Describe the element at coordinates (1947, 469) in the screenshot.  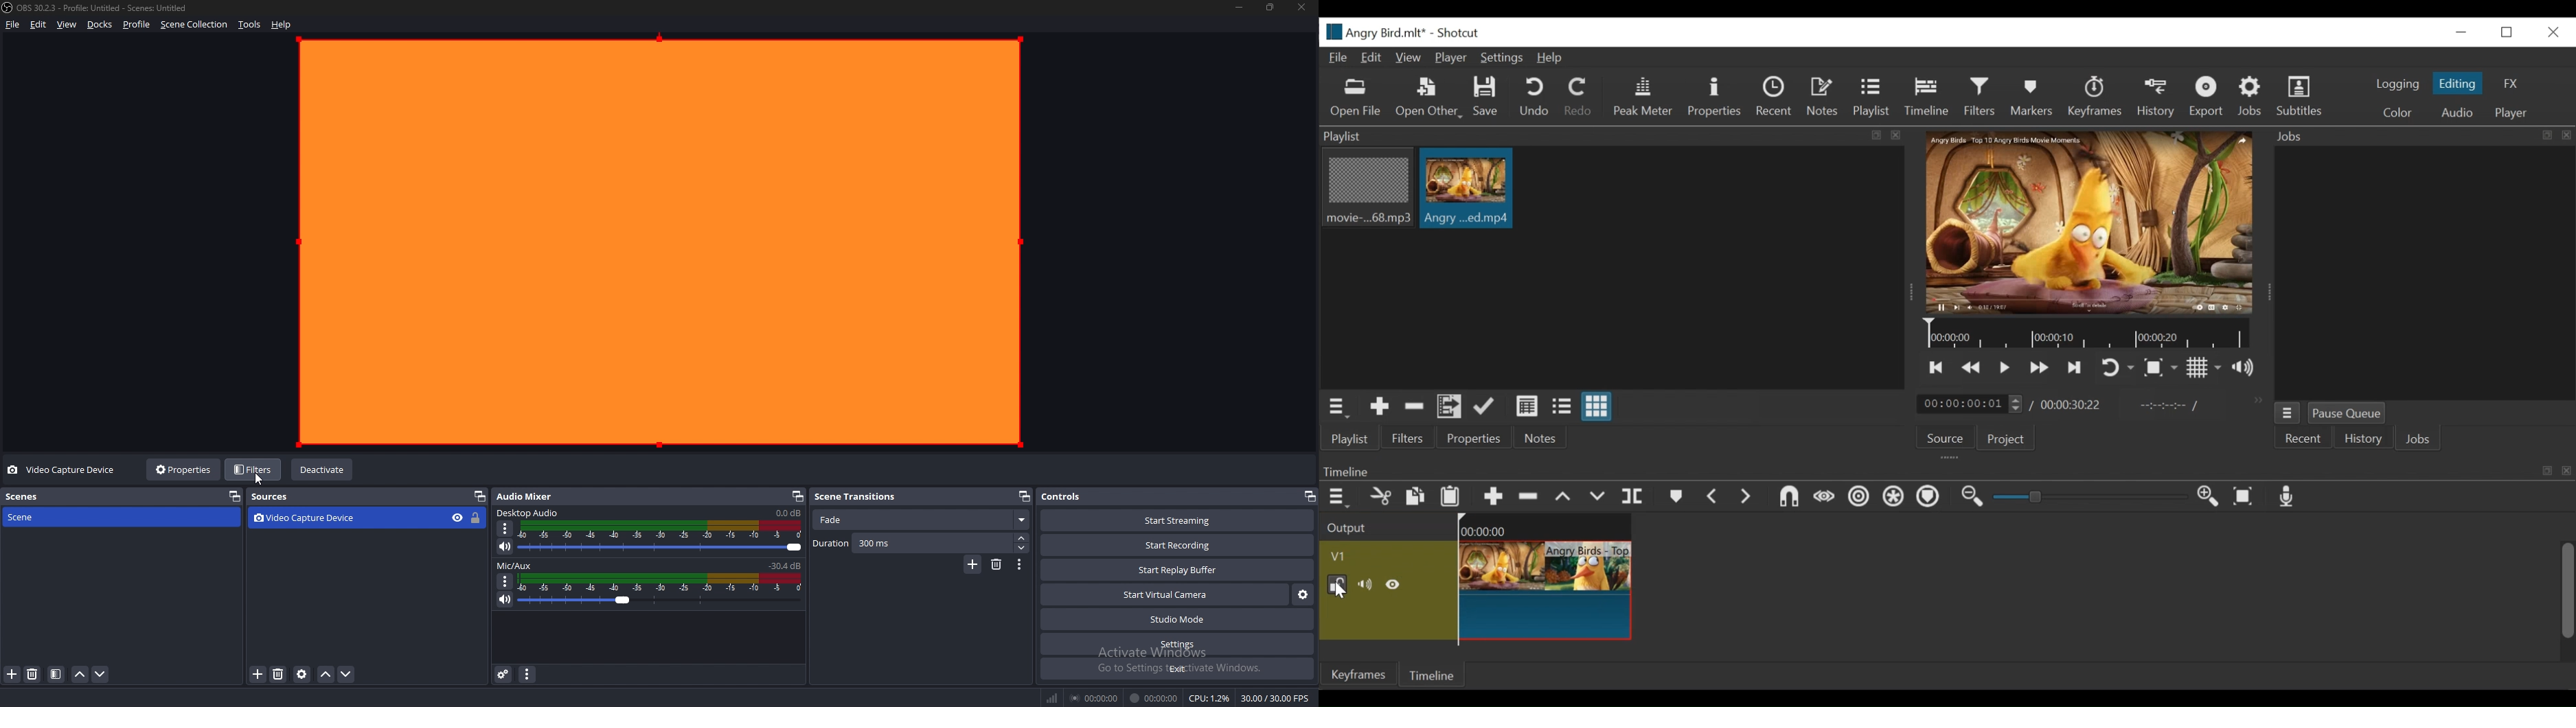
I see `Timeline` at that location.